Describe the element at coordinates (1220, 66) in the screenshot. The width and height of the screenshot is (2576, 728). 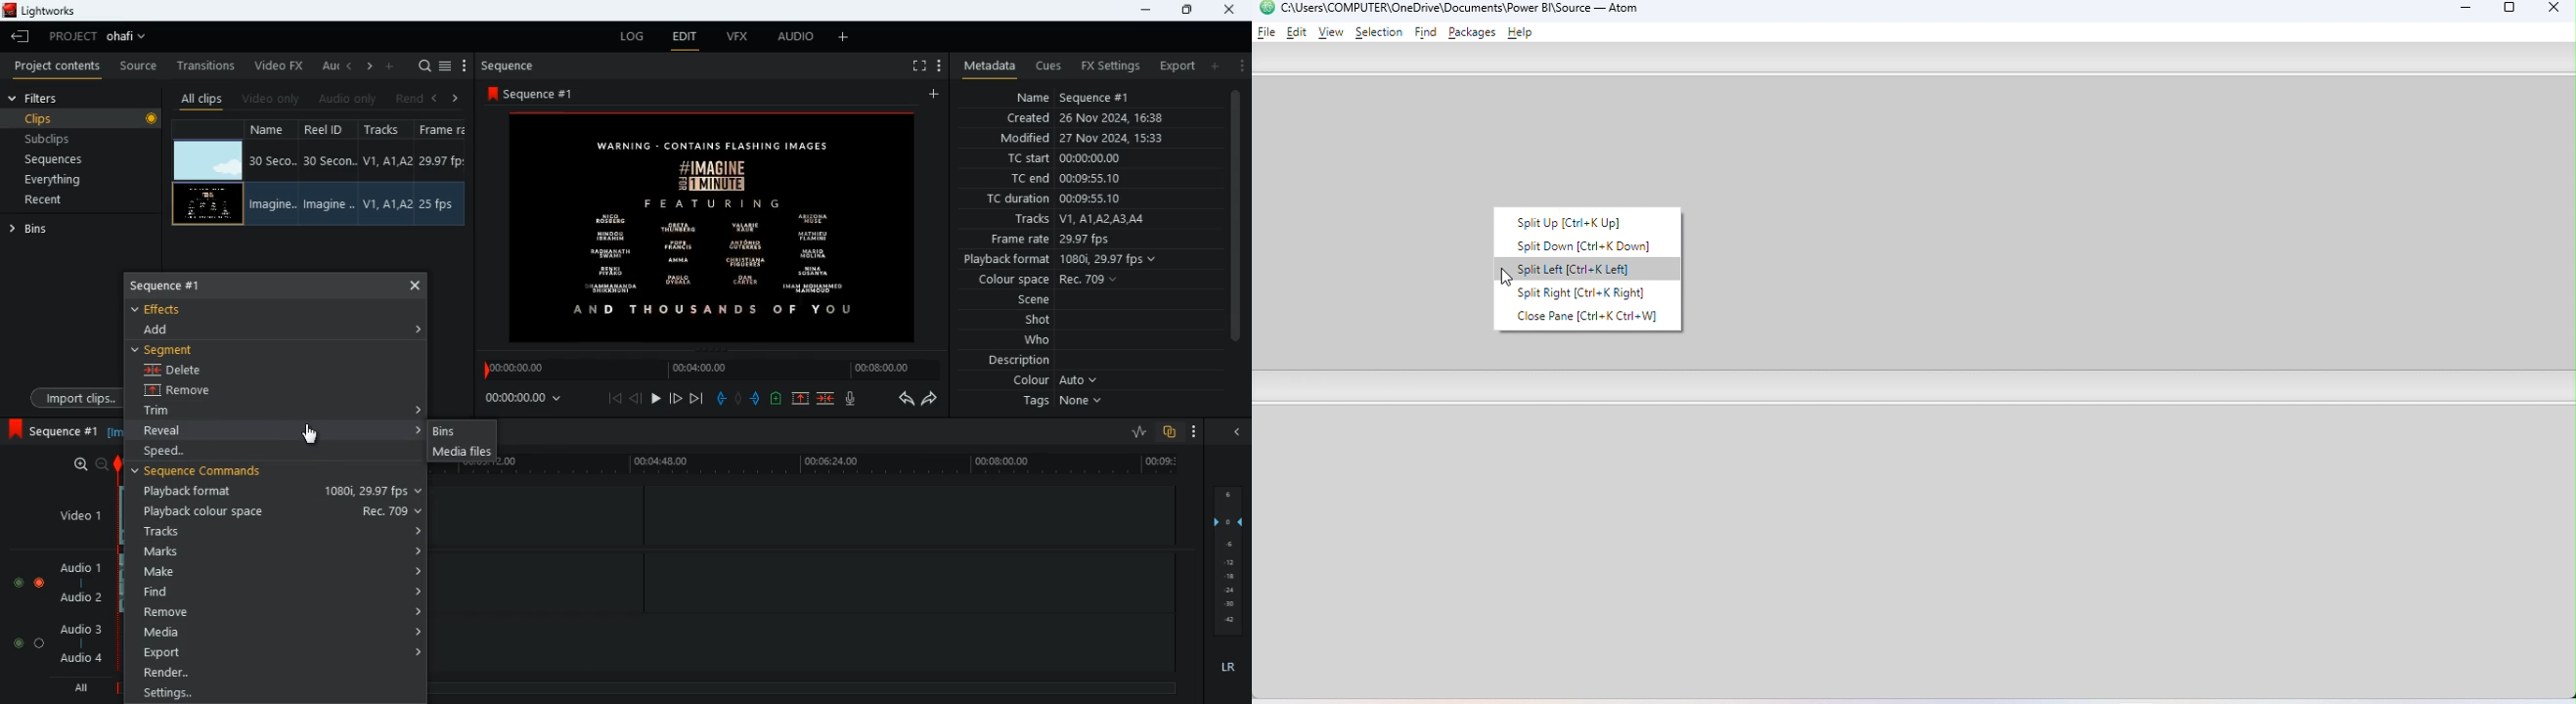
I see `add` at that location.